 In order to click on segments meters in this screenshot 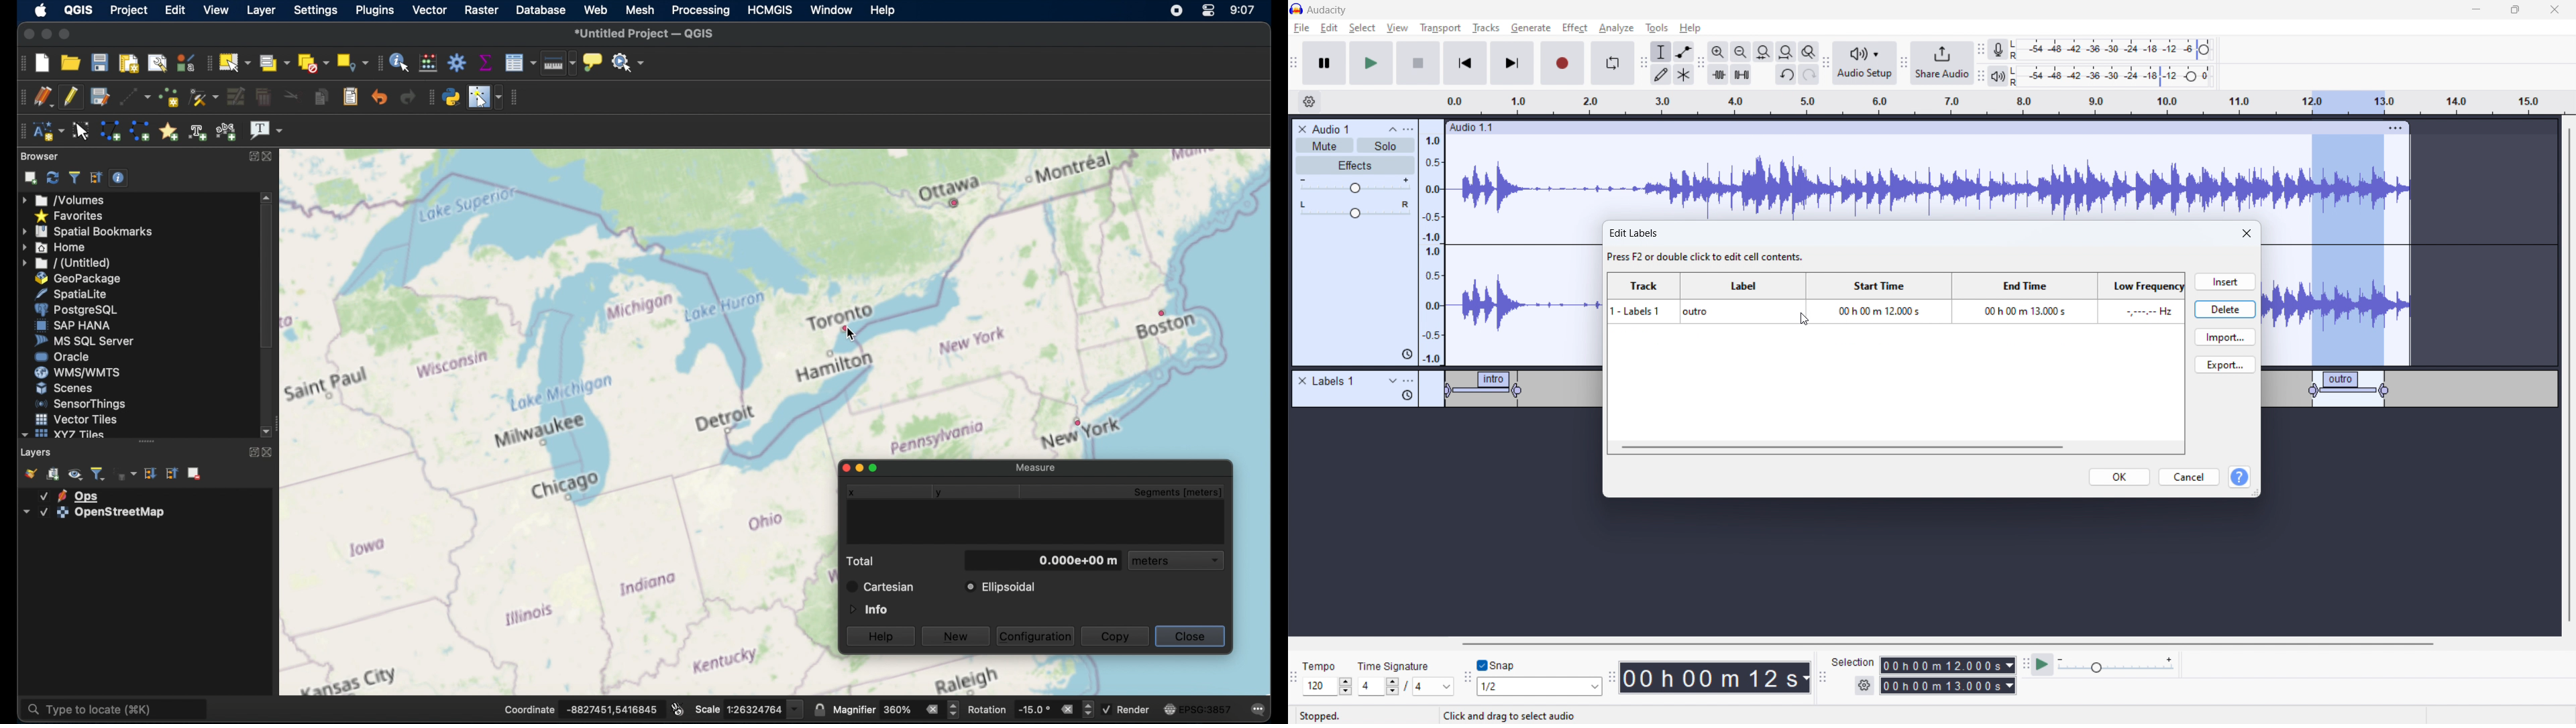, I will do `click(1177, 493)`.